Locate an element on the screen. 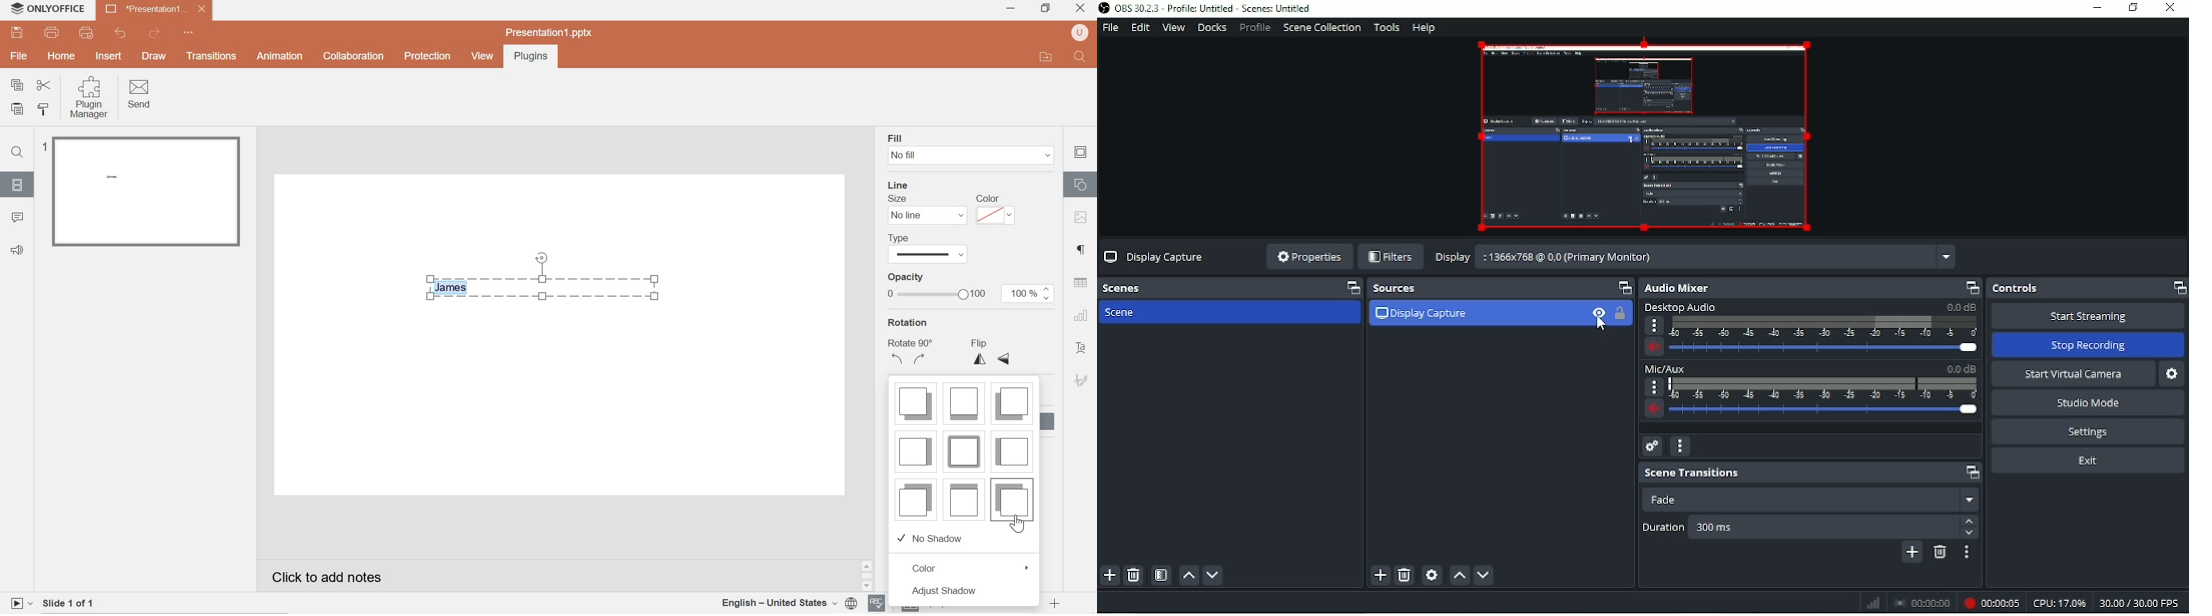 Image resolution: width=2212 pixels, height=616 pixels. Remove selected scene is located at coordinates (1134, 576).